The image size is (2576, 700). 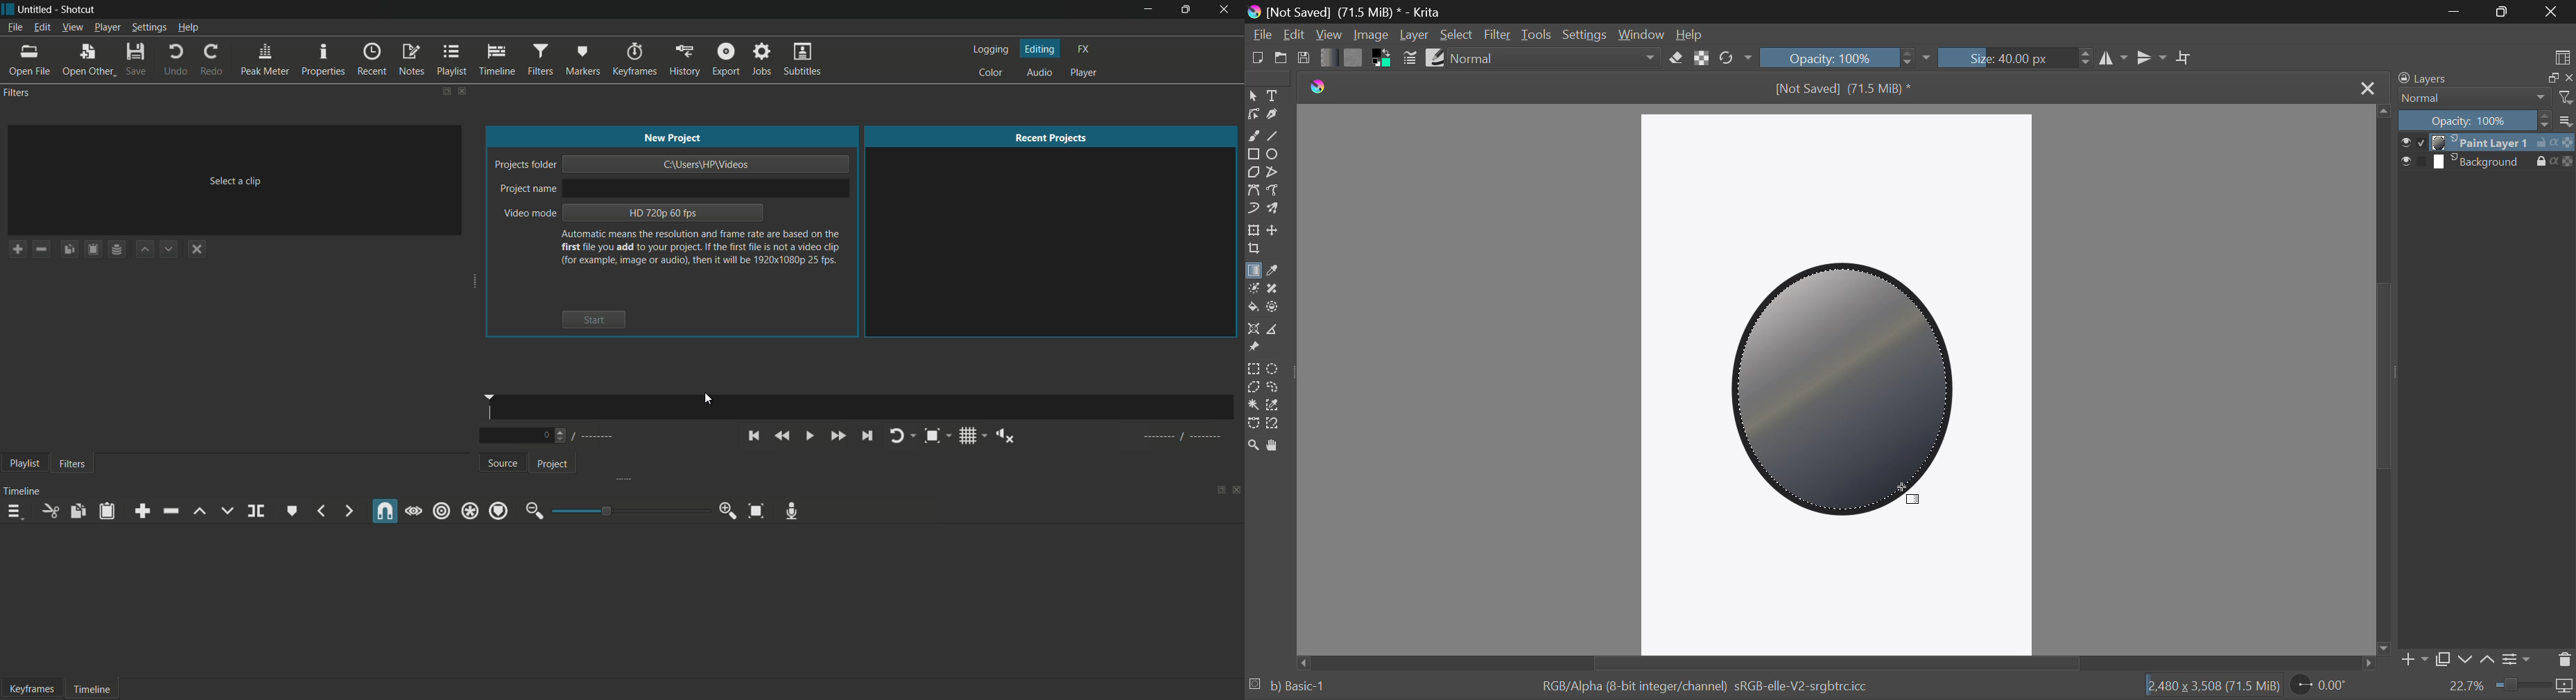 What do you see at coordinates (452, 60) in the screenshot?
I see `playlist` at bounding box center [452, 60].